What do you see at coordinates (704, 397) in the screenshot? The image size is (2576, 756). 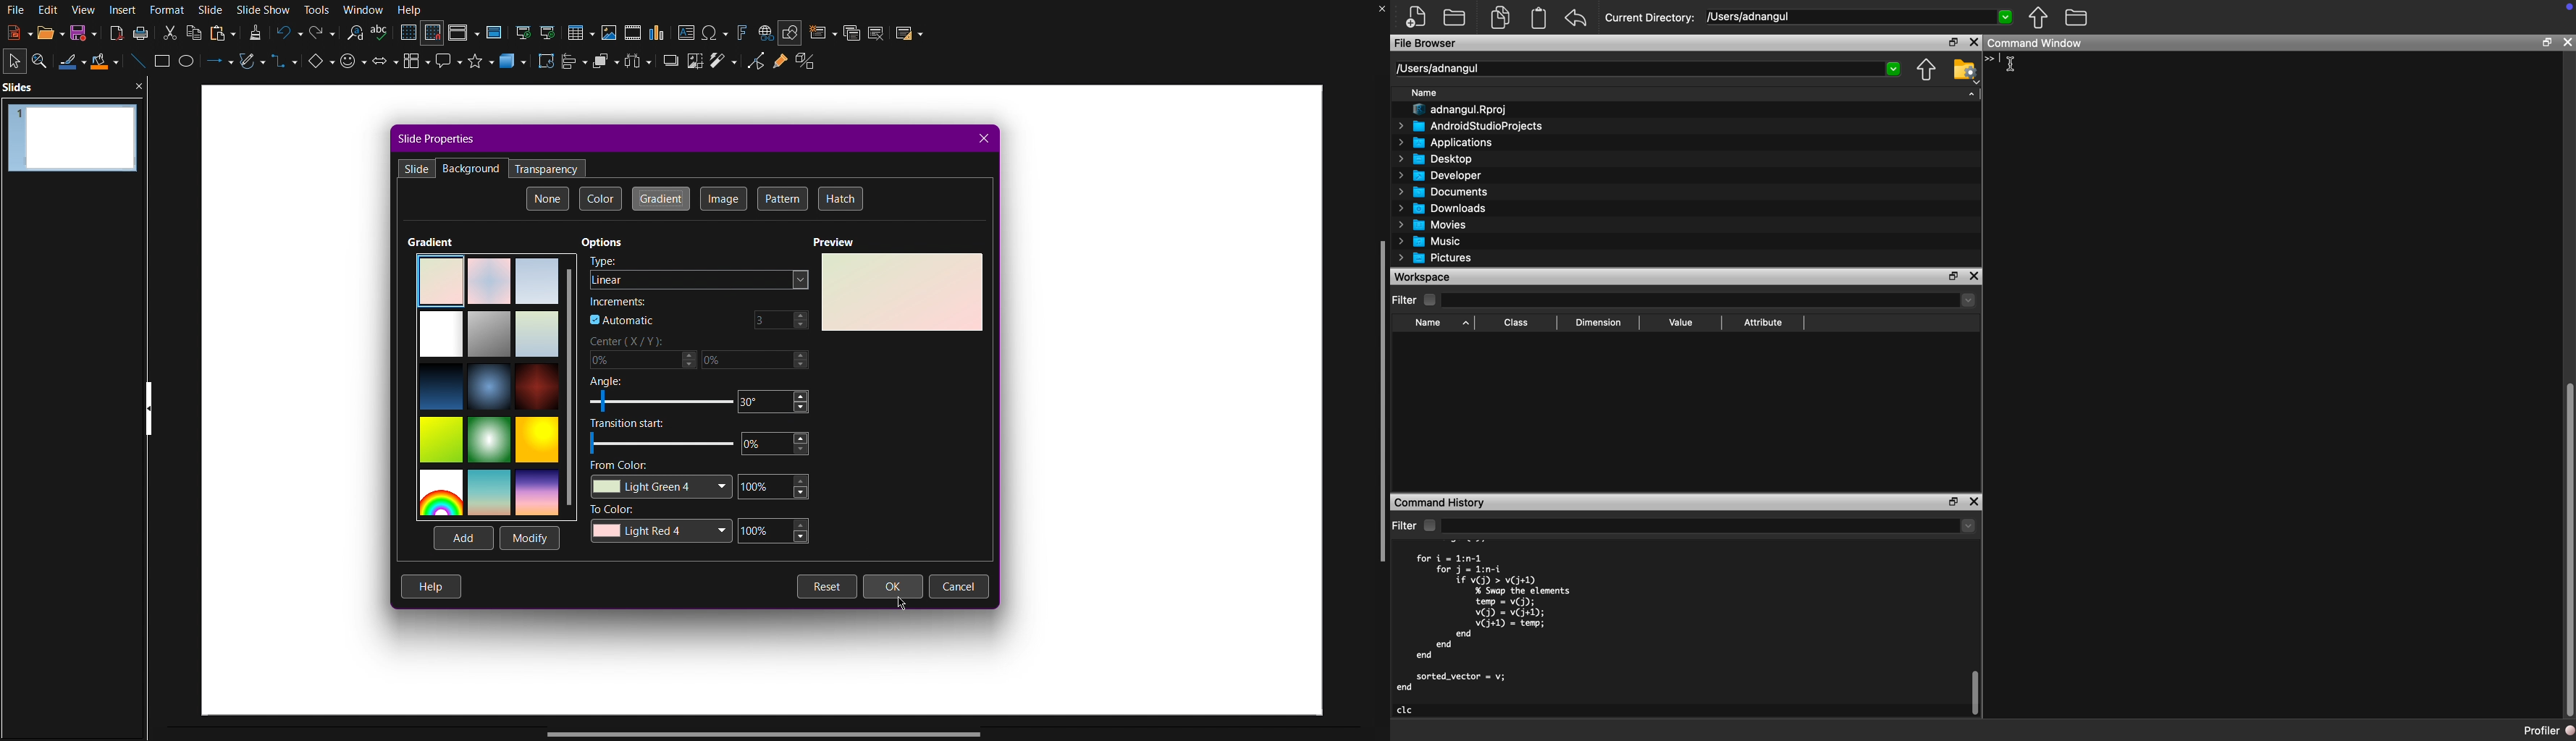 I see `Angle` at bounding box center [704, 397].